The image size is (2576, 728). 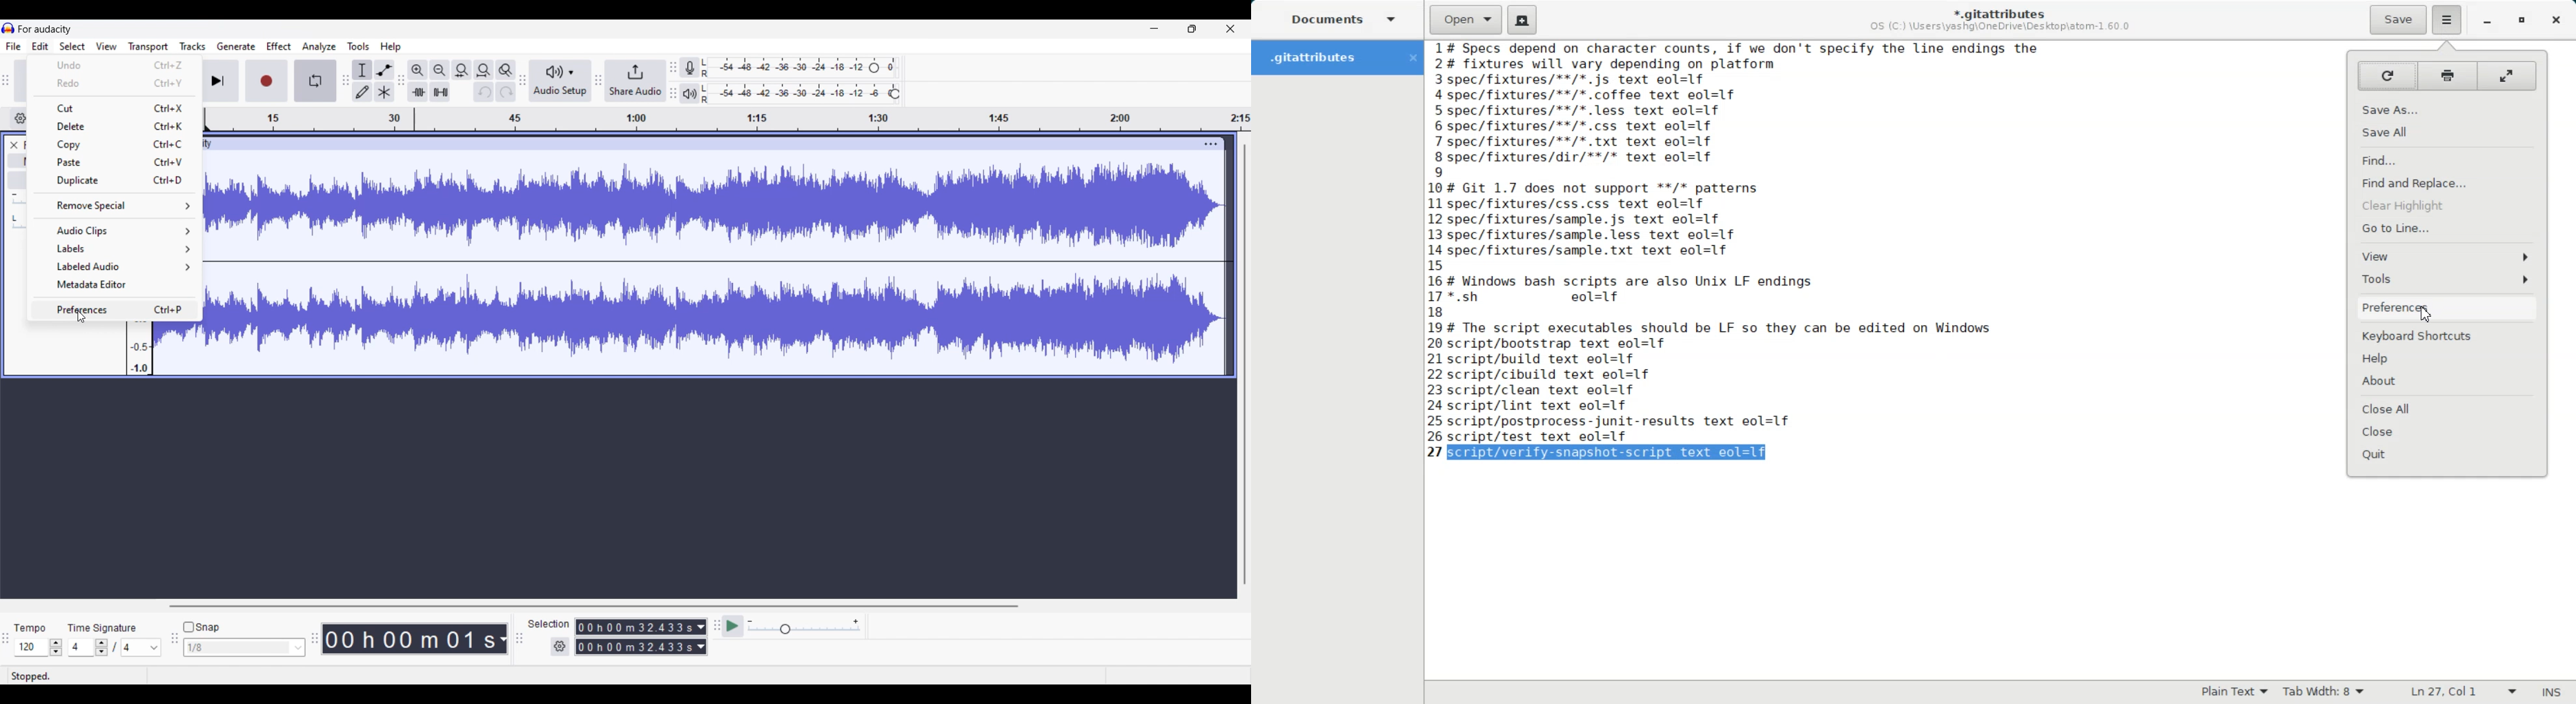 I want to click on # Specs depend on character counts, if we don't specify the line endings the
 # fixtures will vary depending on platform
 spec/fixtures/**/*.js text eol=1f
-spec/fixtures/**/*.coffee text eol=1f
 spec/fixtures/**/*.less text eol=1f
 spec/fixtures/**/*.css text eol=1f
'spec/fixtures/**/*. txt text eol=1f
 spec/fixtures/dir/**/* text eol=1f

| # Git 1.7 does not support **/* patterns
spec/fixtures/css.css text eol=1f
 spec/fixtures/sample.js text eol=1f
 spec/fixtures/sample.less text eol=1f
-spec/fixtures/sample.txt text eol=1f

;

 # Windows bash scripts are also Unix LF endings
'*.sh eol=1f

 # The script executables should be LF so they can be edited on Windows
 script/bootstrap text eol=1f

script/build text eol=1f

script/cibuild text eol=1f

 script/clean text eol=1f

script/lint text eol=1f
 script/postprocess-junit-results text eol=1f
 script/test text eol=1f, so click(x=1756, y=242).